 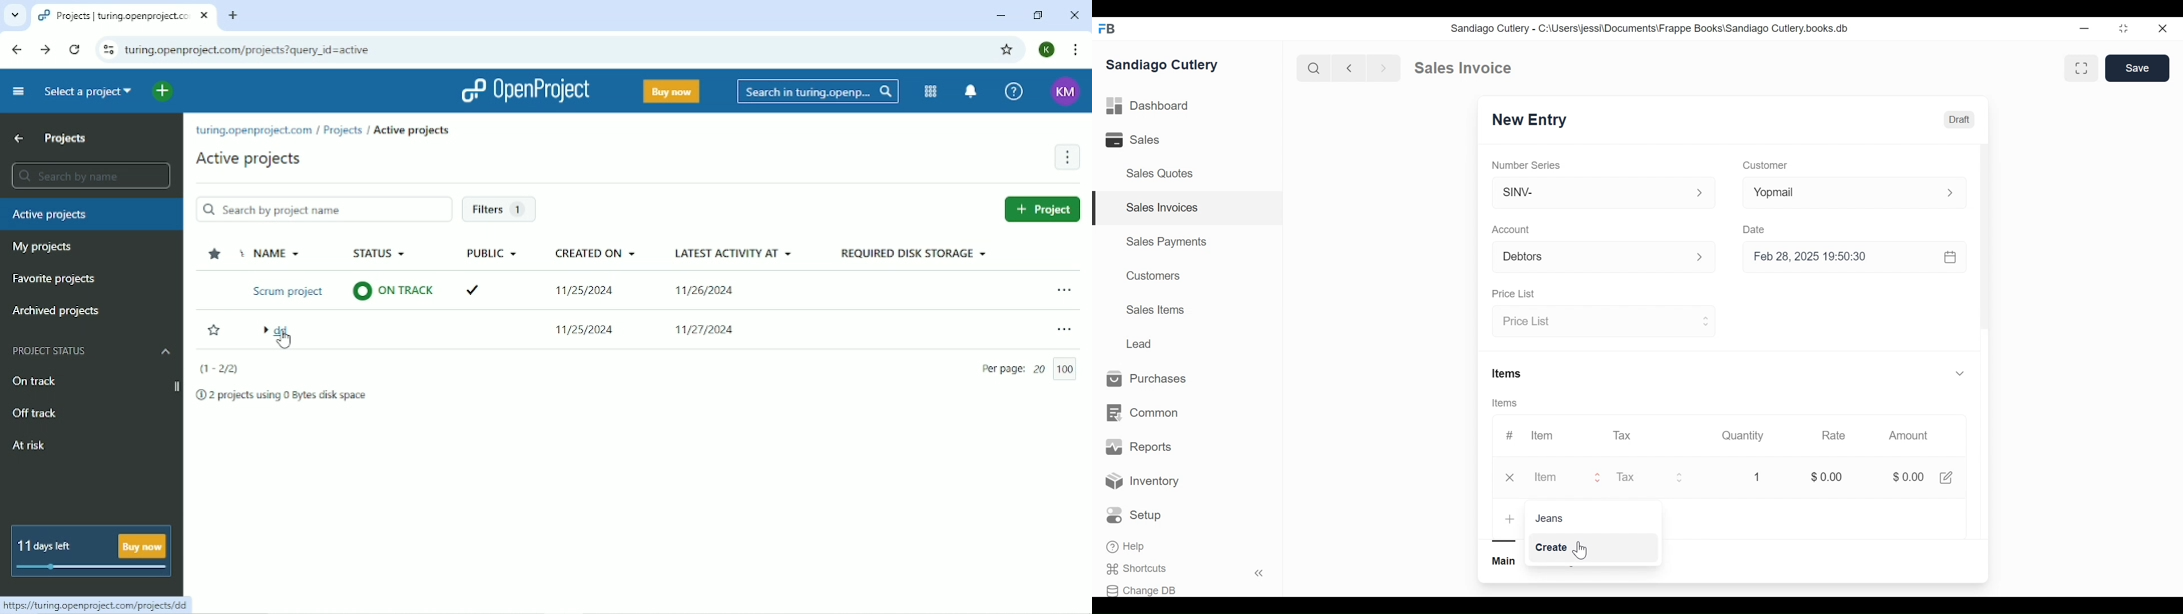 I want to click on Sandiago Cutlery, so click(x=1165, y=65).